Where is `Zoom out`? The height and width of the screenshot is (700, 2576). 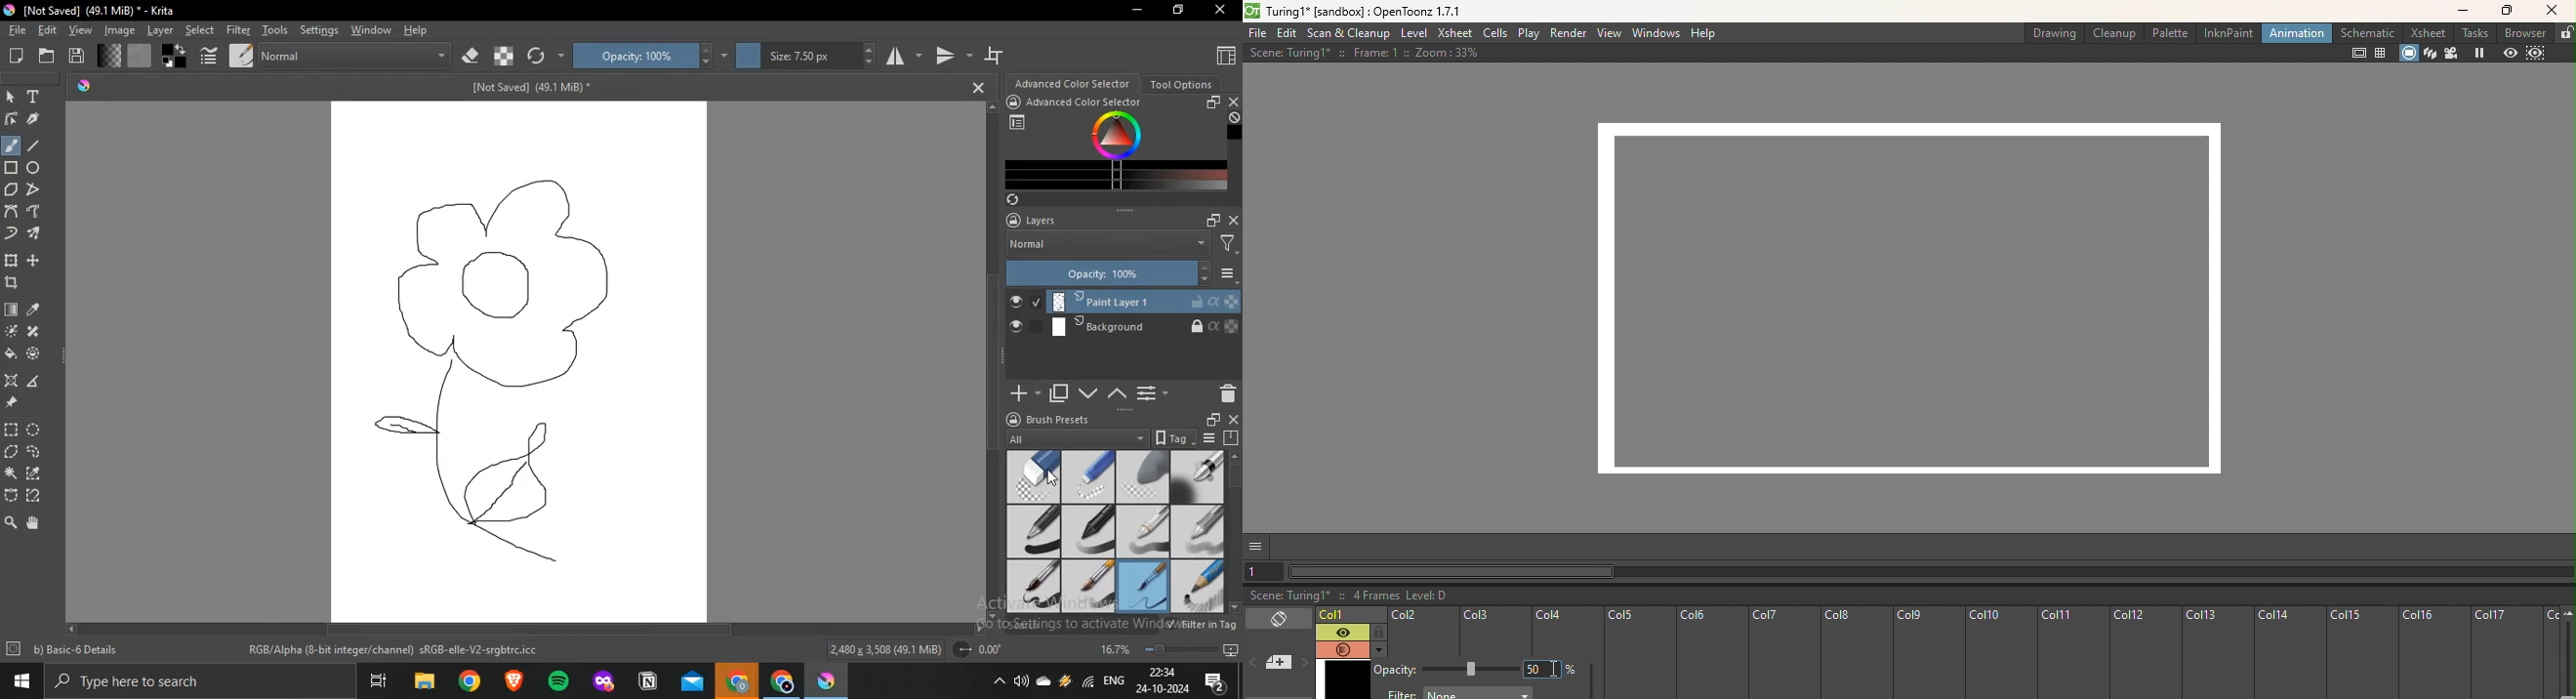
Zoom out is located at coordinates (2569, 615).